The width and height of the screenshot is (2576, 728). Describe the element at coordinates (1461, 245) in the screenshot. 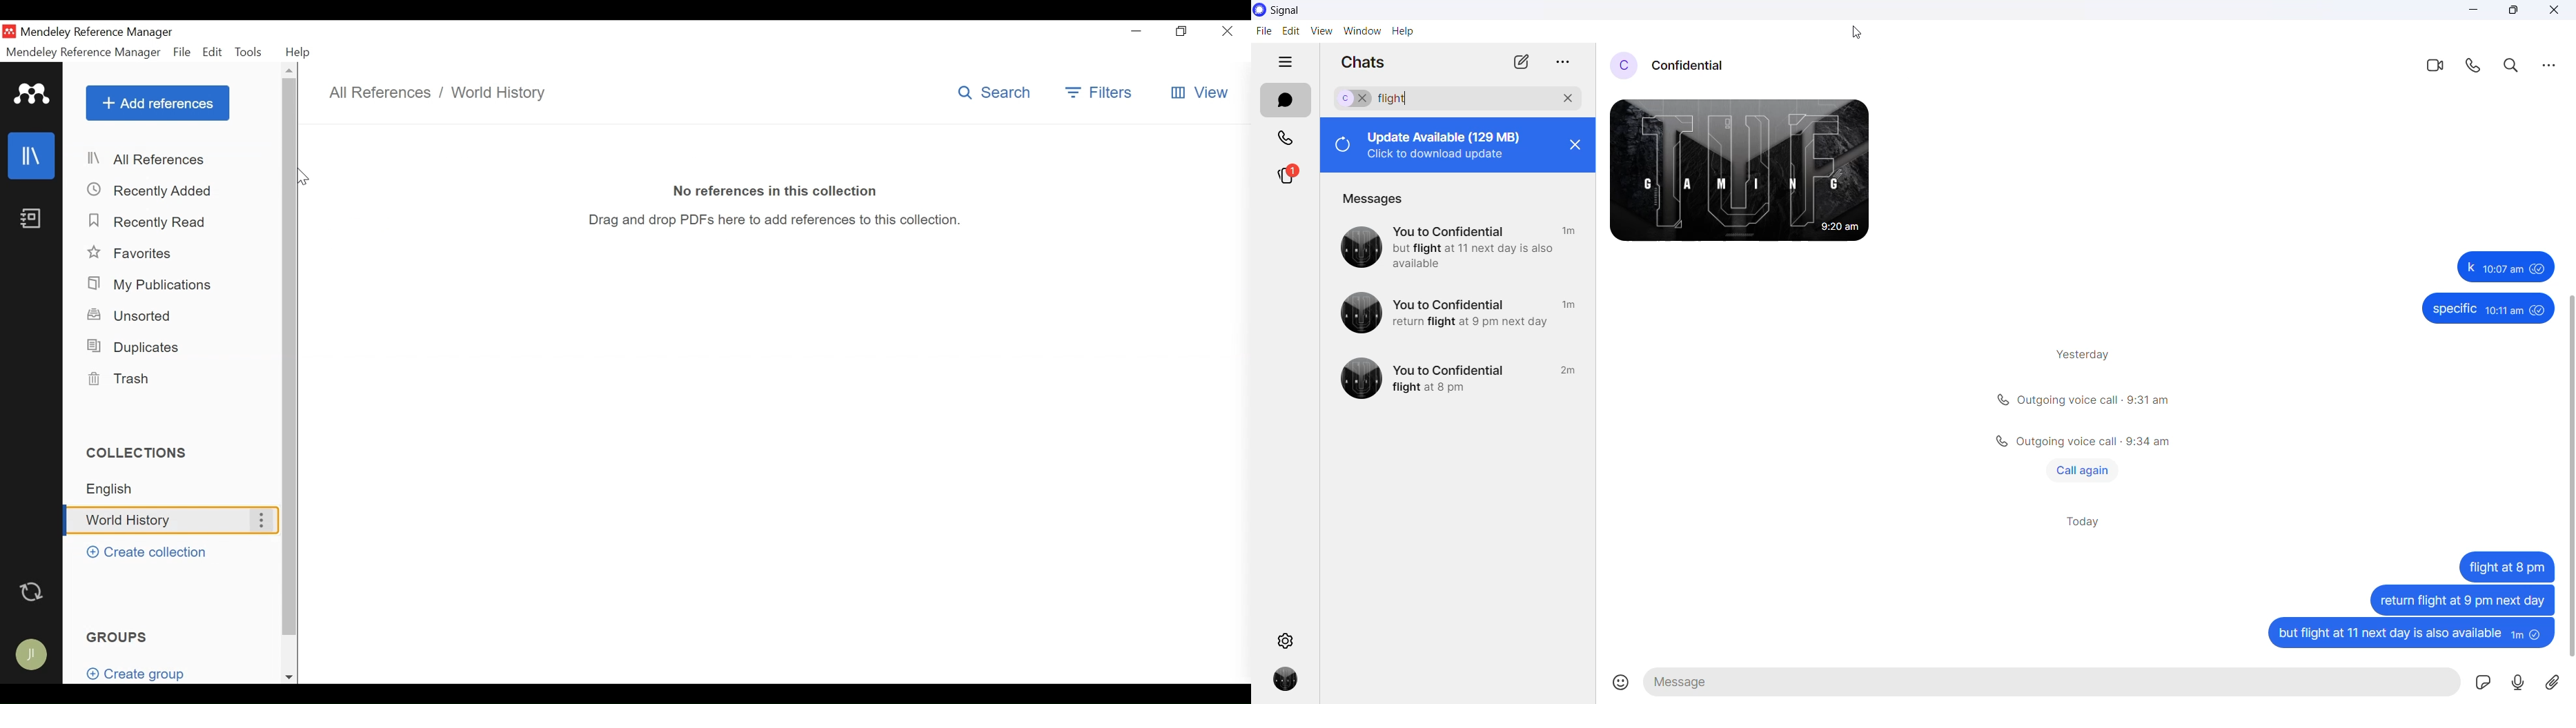

I see `messages with keyword` at that location.